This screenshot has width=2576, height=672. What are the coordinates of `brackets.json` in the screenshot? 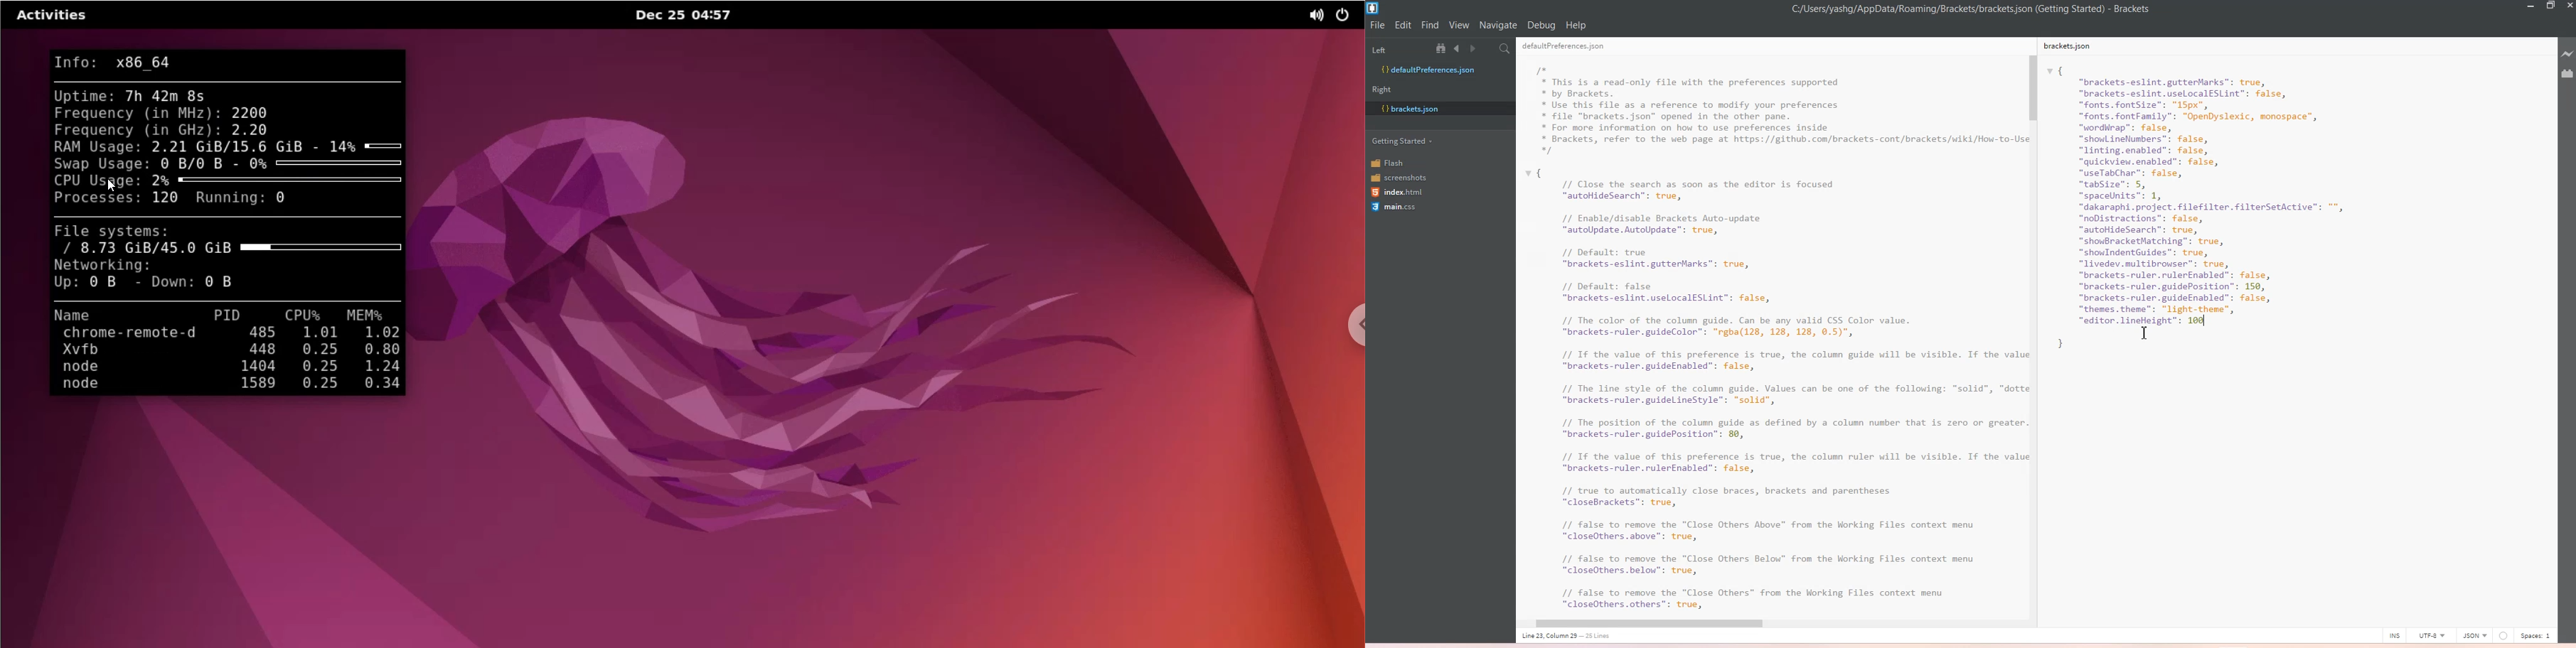 It's located at (2075, 48).